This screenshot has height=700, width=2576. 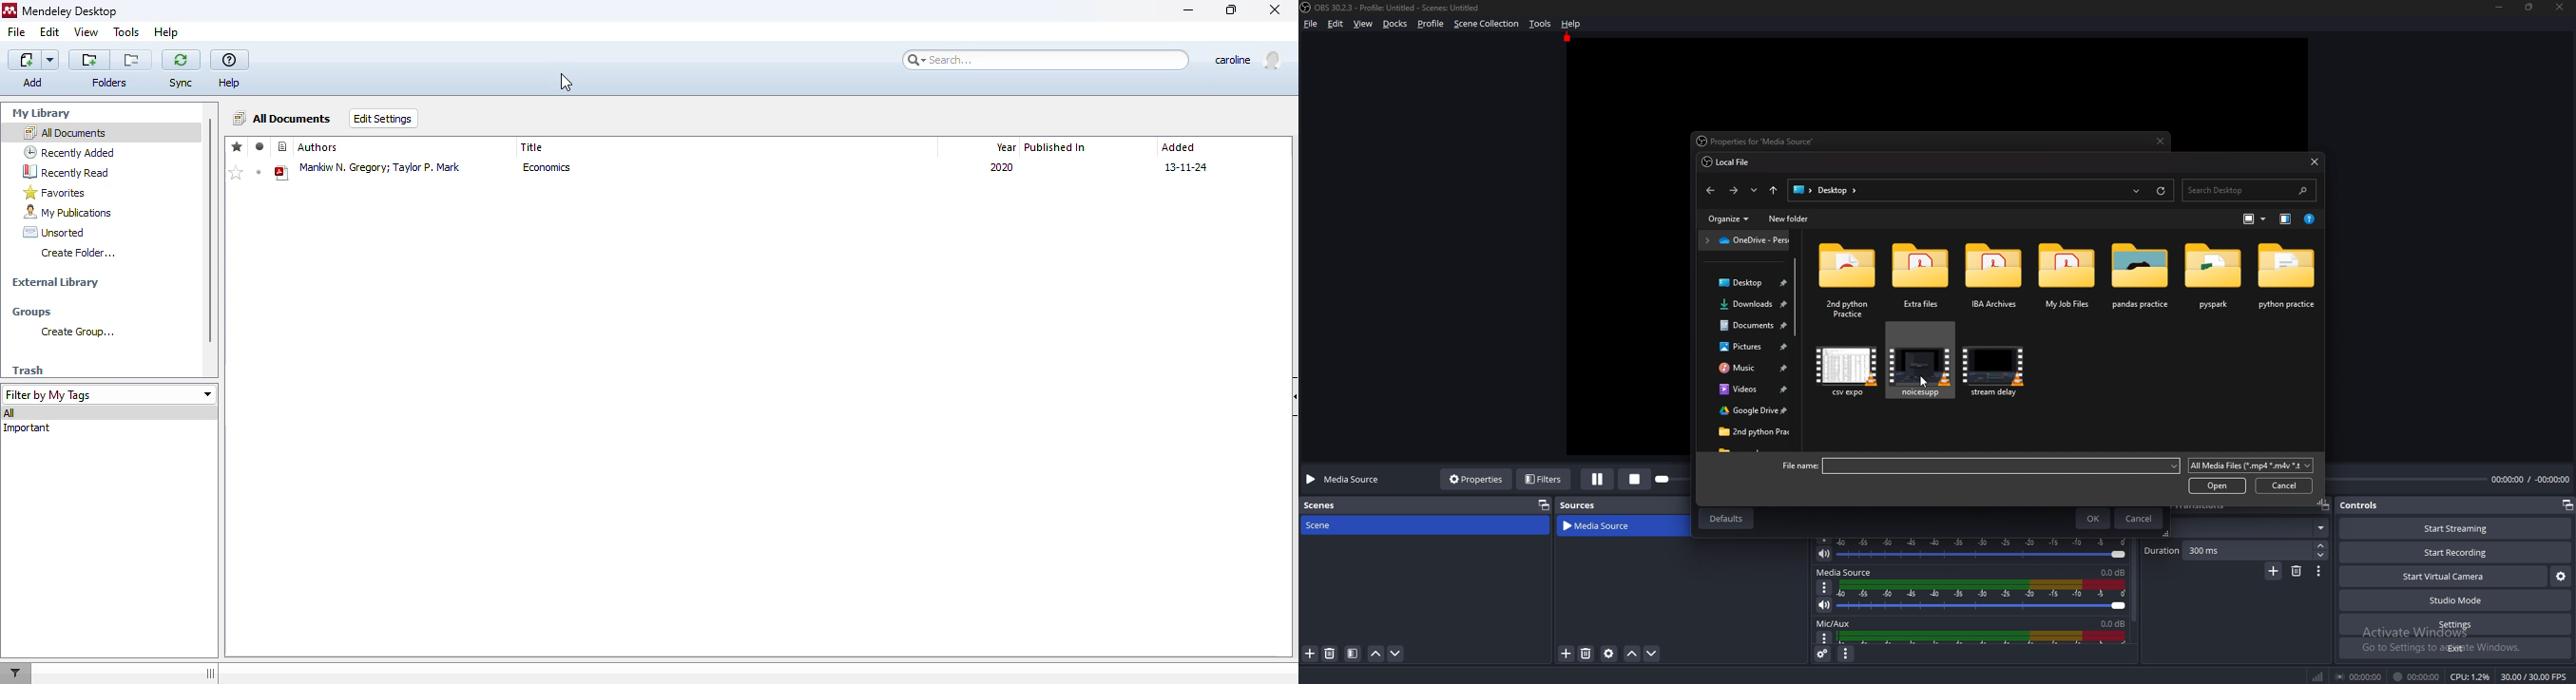 What do you see at coordinates (1638, 478) in the screenshot?
I see `stop` at bounding box center [1638, 478].